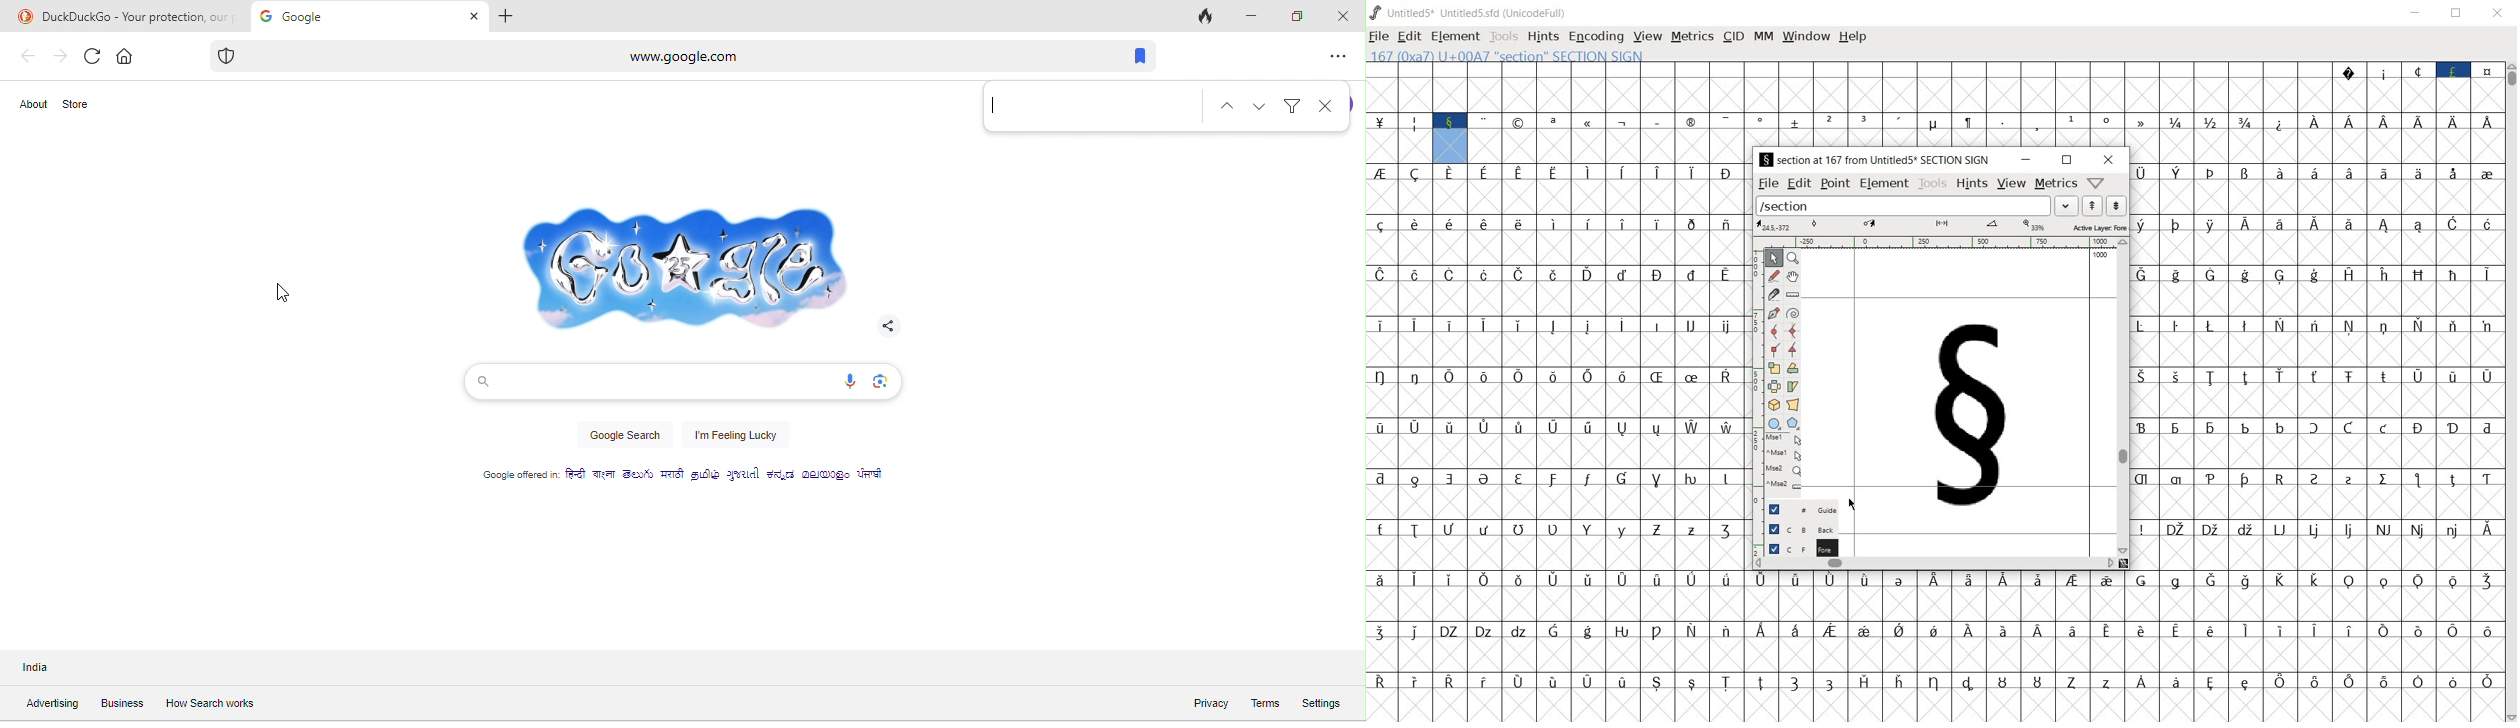 The width and height of the screenshot is (2520, 728). Describe the element at coordinates (2316, 528) in the screenshot. I see `special letters` at that location.